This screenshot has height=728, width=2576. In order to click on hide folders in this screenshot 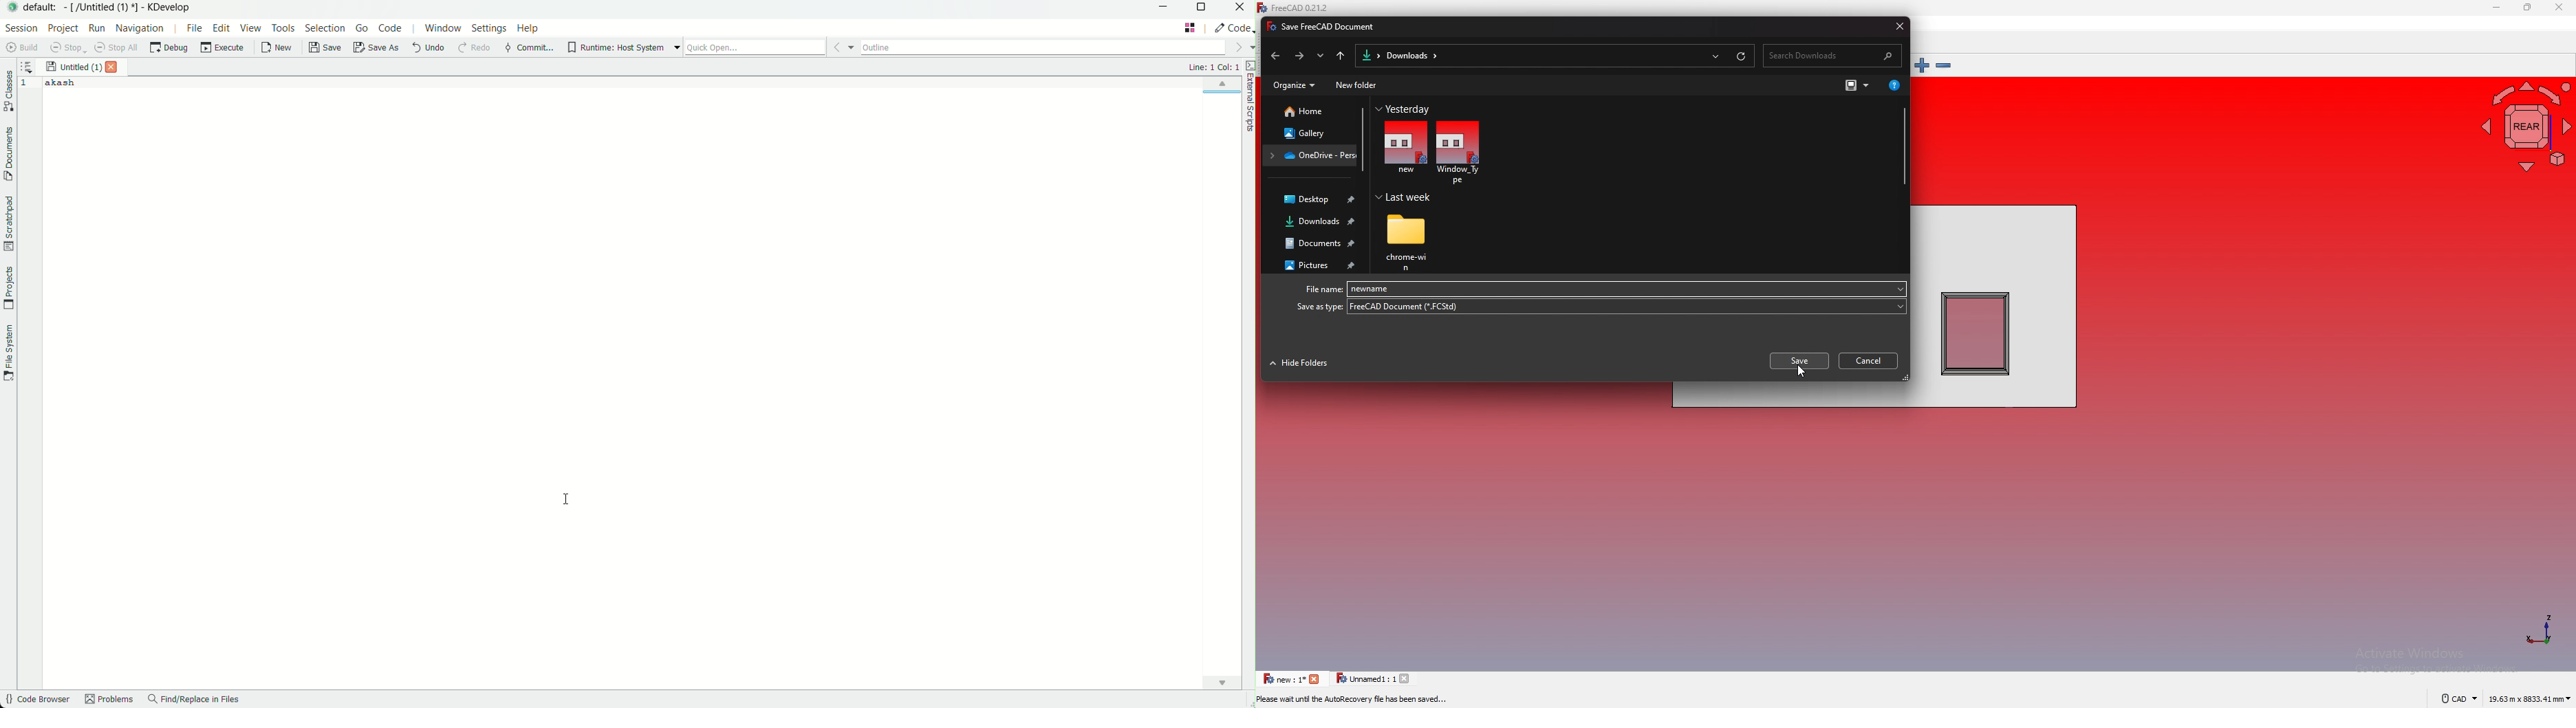, I will do `click(1300, 364)`.